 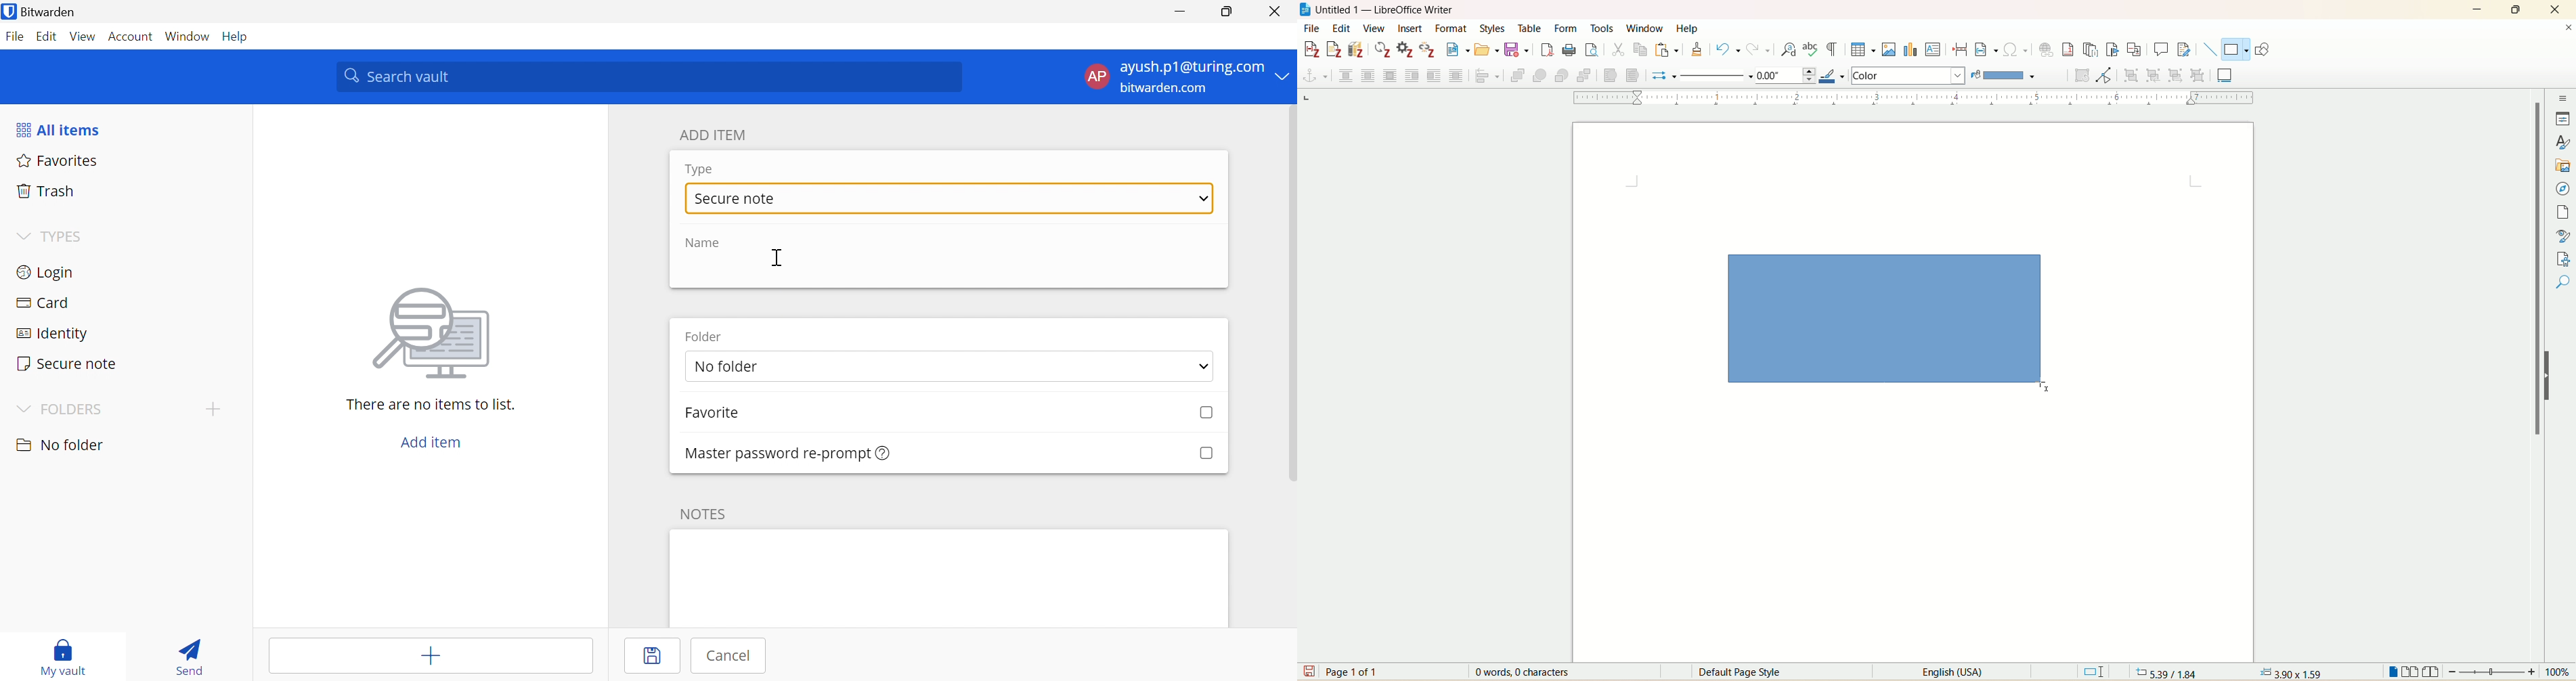 I want to click on Card, so click(x=47, y=303).